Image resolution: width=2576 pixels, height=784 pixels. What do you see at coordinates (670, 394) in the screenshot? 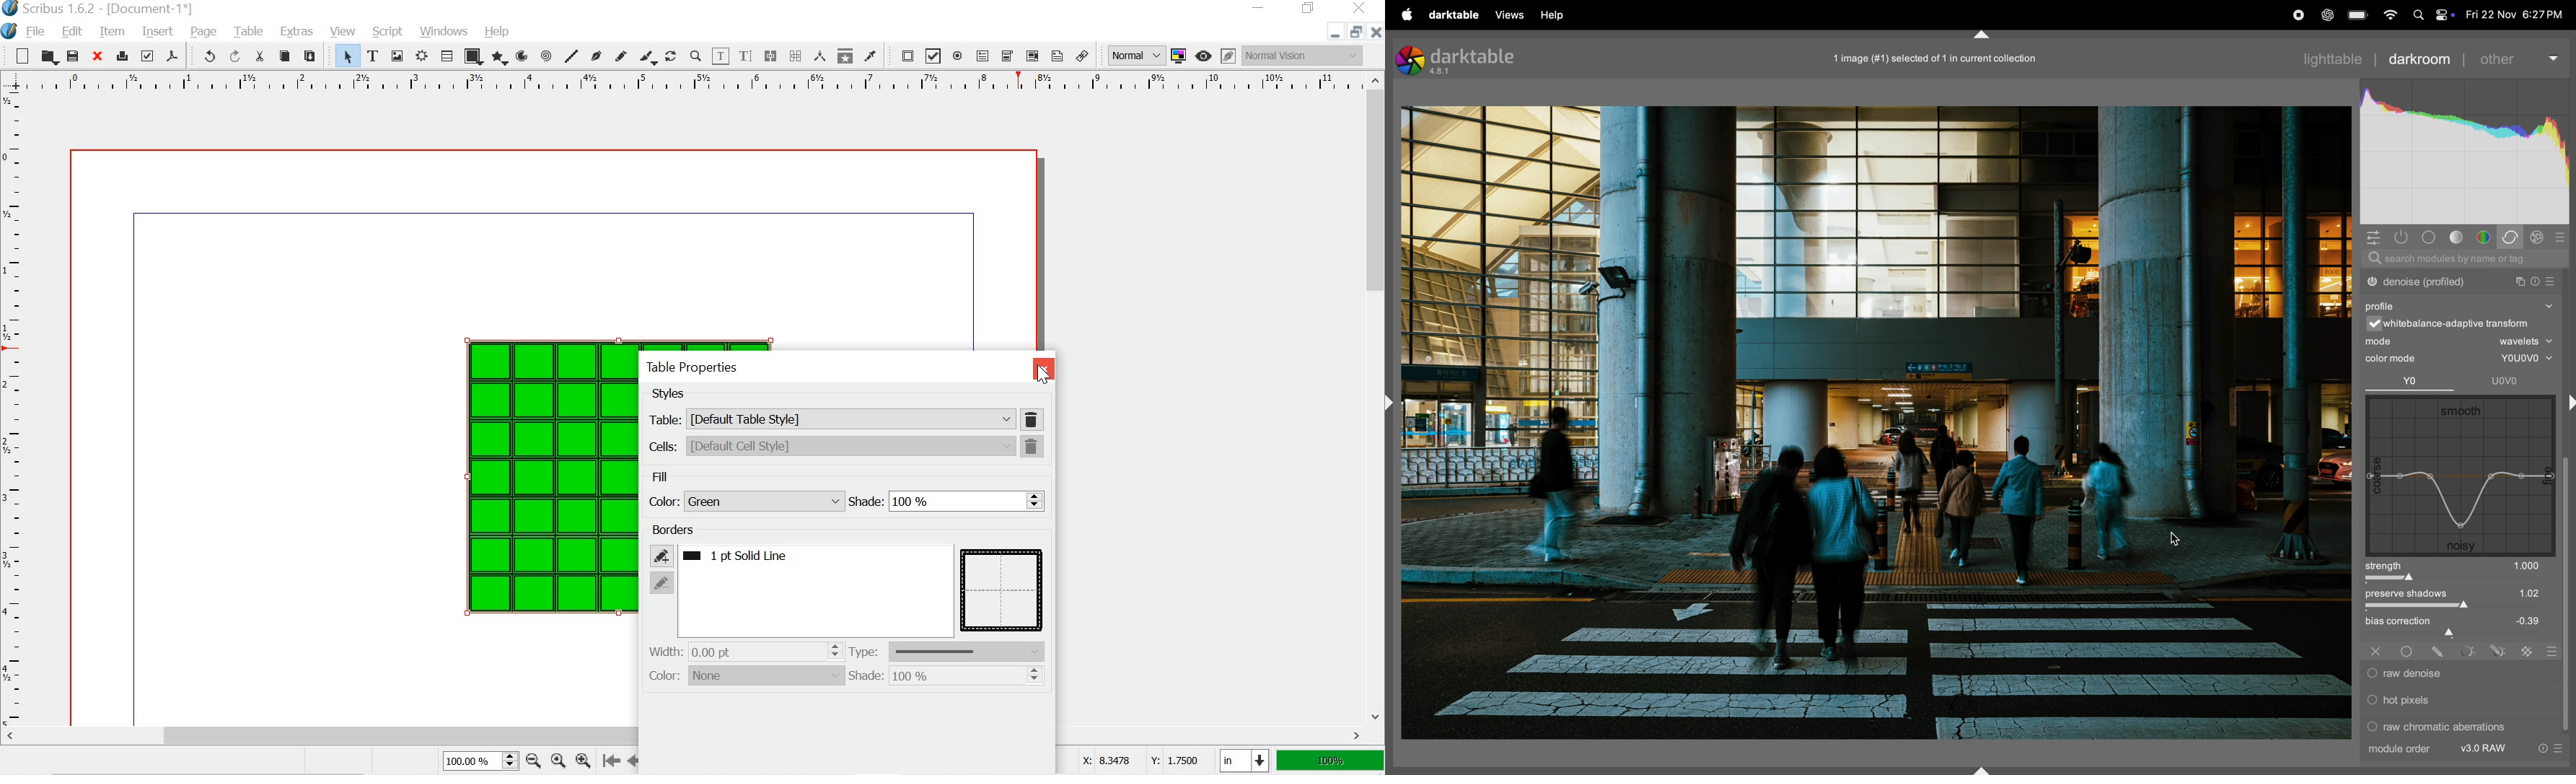
I see `styles` at bounding box center [670, 394].